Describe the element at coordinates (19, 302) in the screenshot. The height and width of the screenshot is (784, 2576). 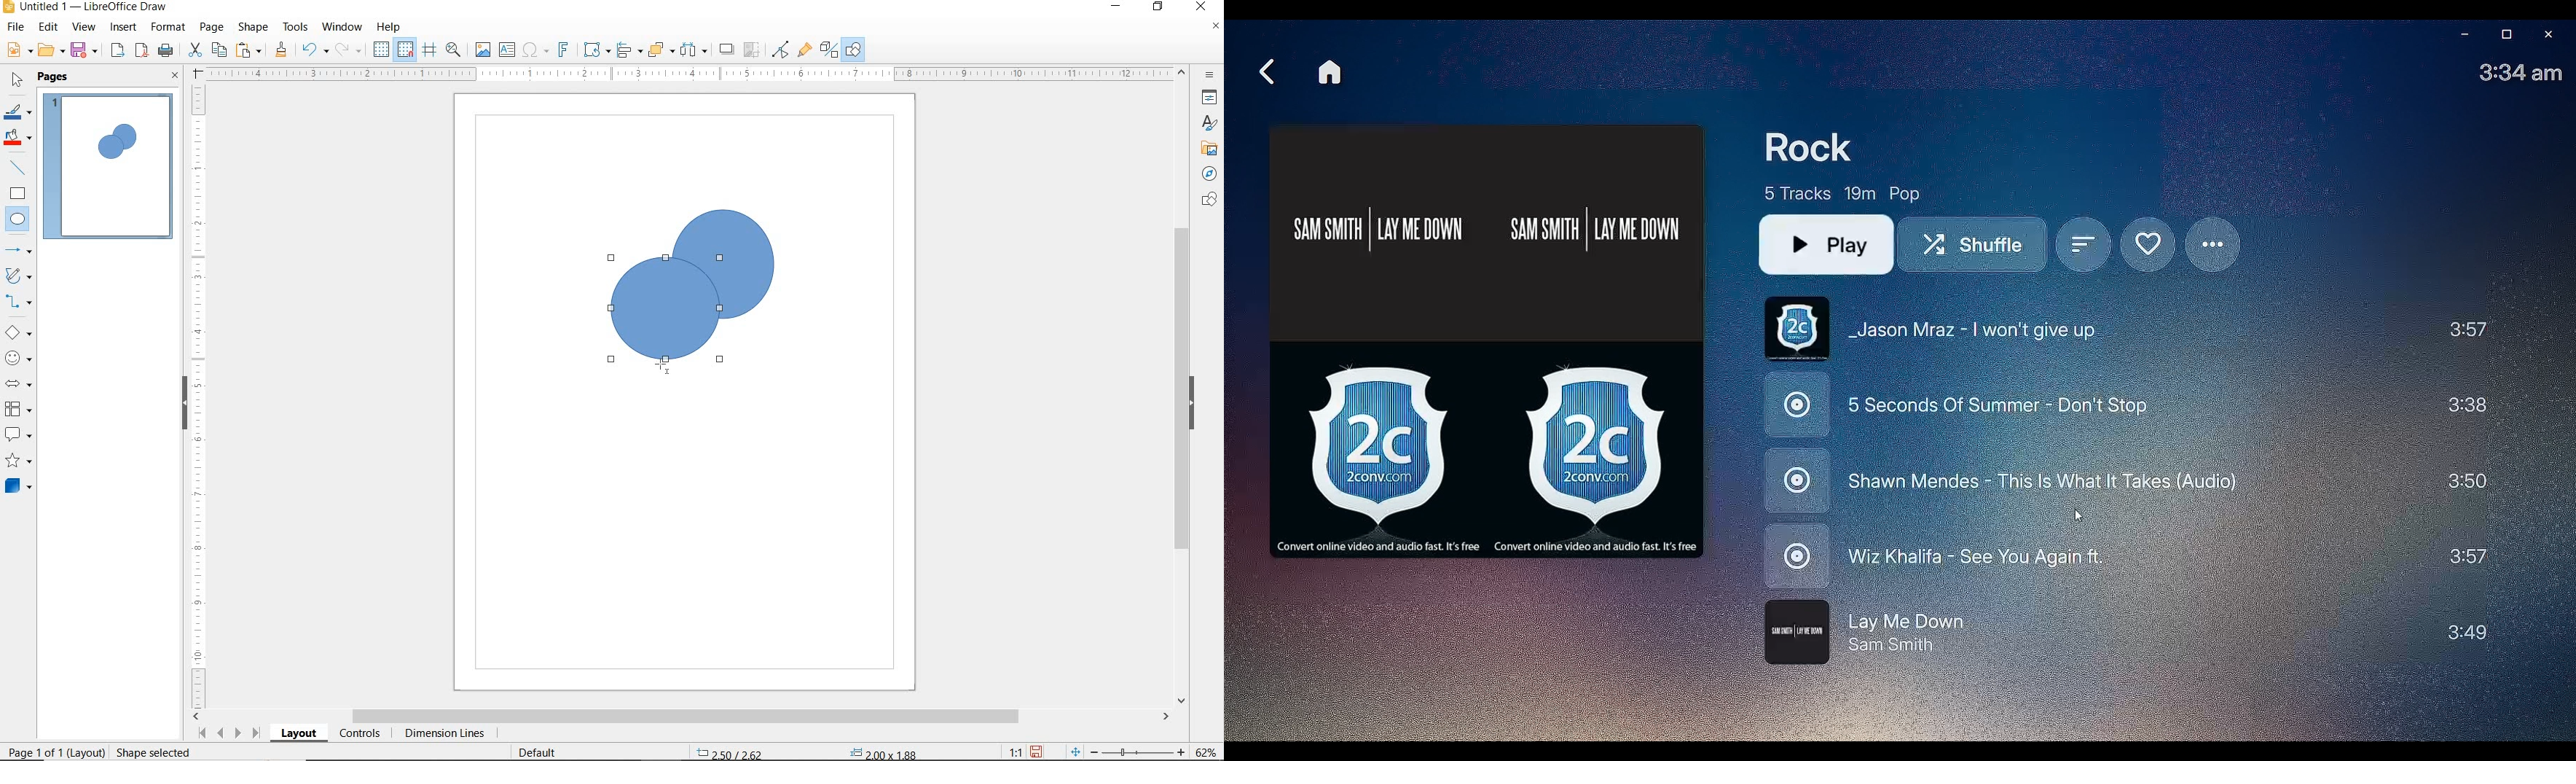
I see `CONNECTORS` at that location.